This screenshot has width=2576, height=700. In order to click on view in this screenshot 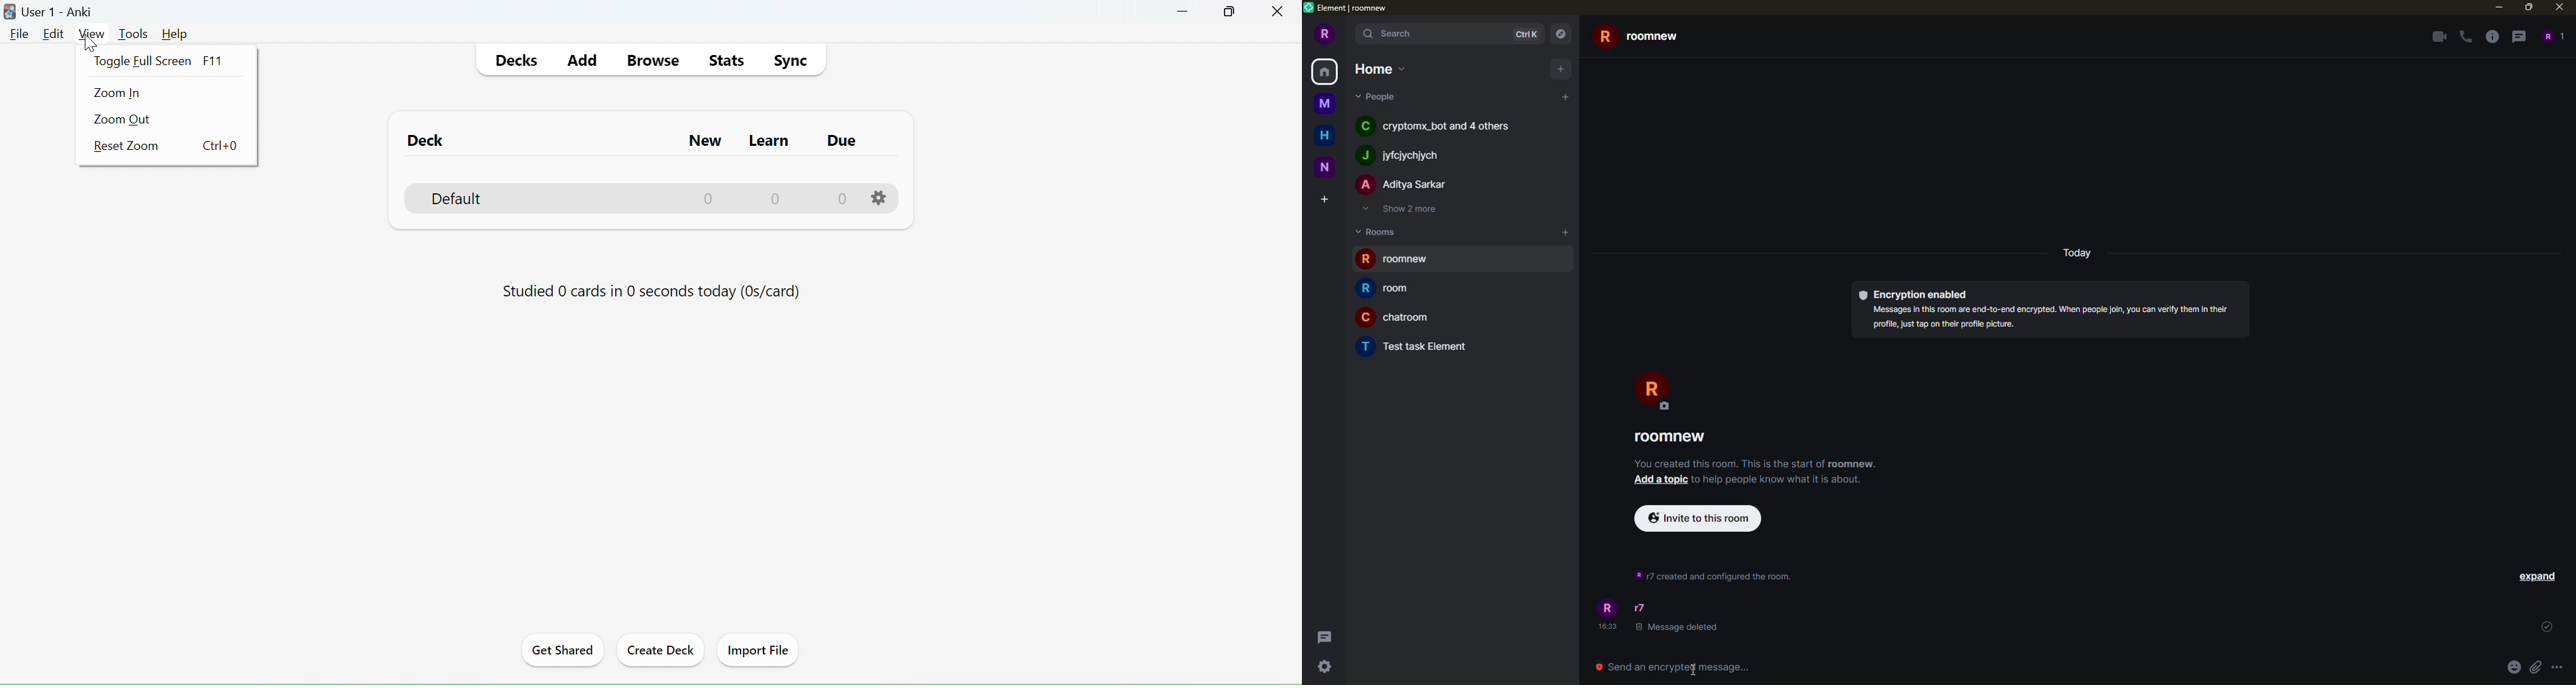, I will do `click(90, 34)`.